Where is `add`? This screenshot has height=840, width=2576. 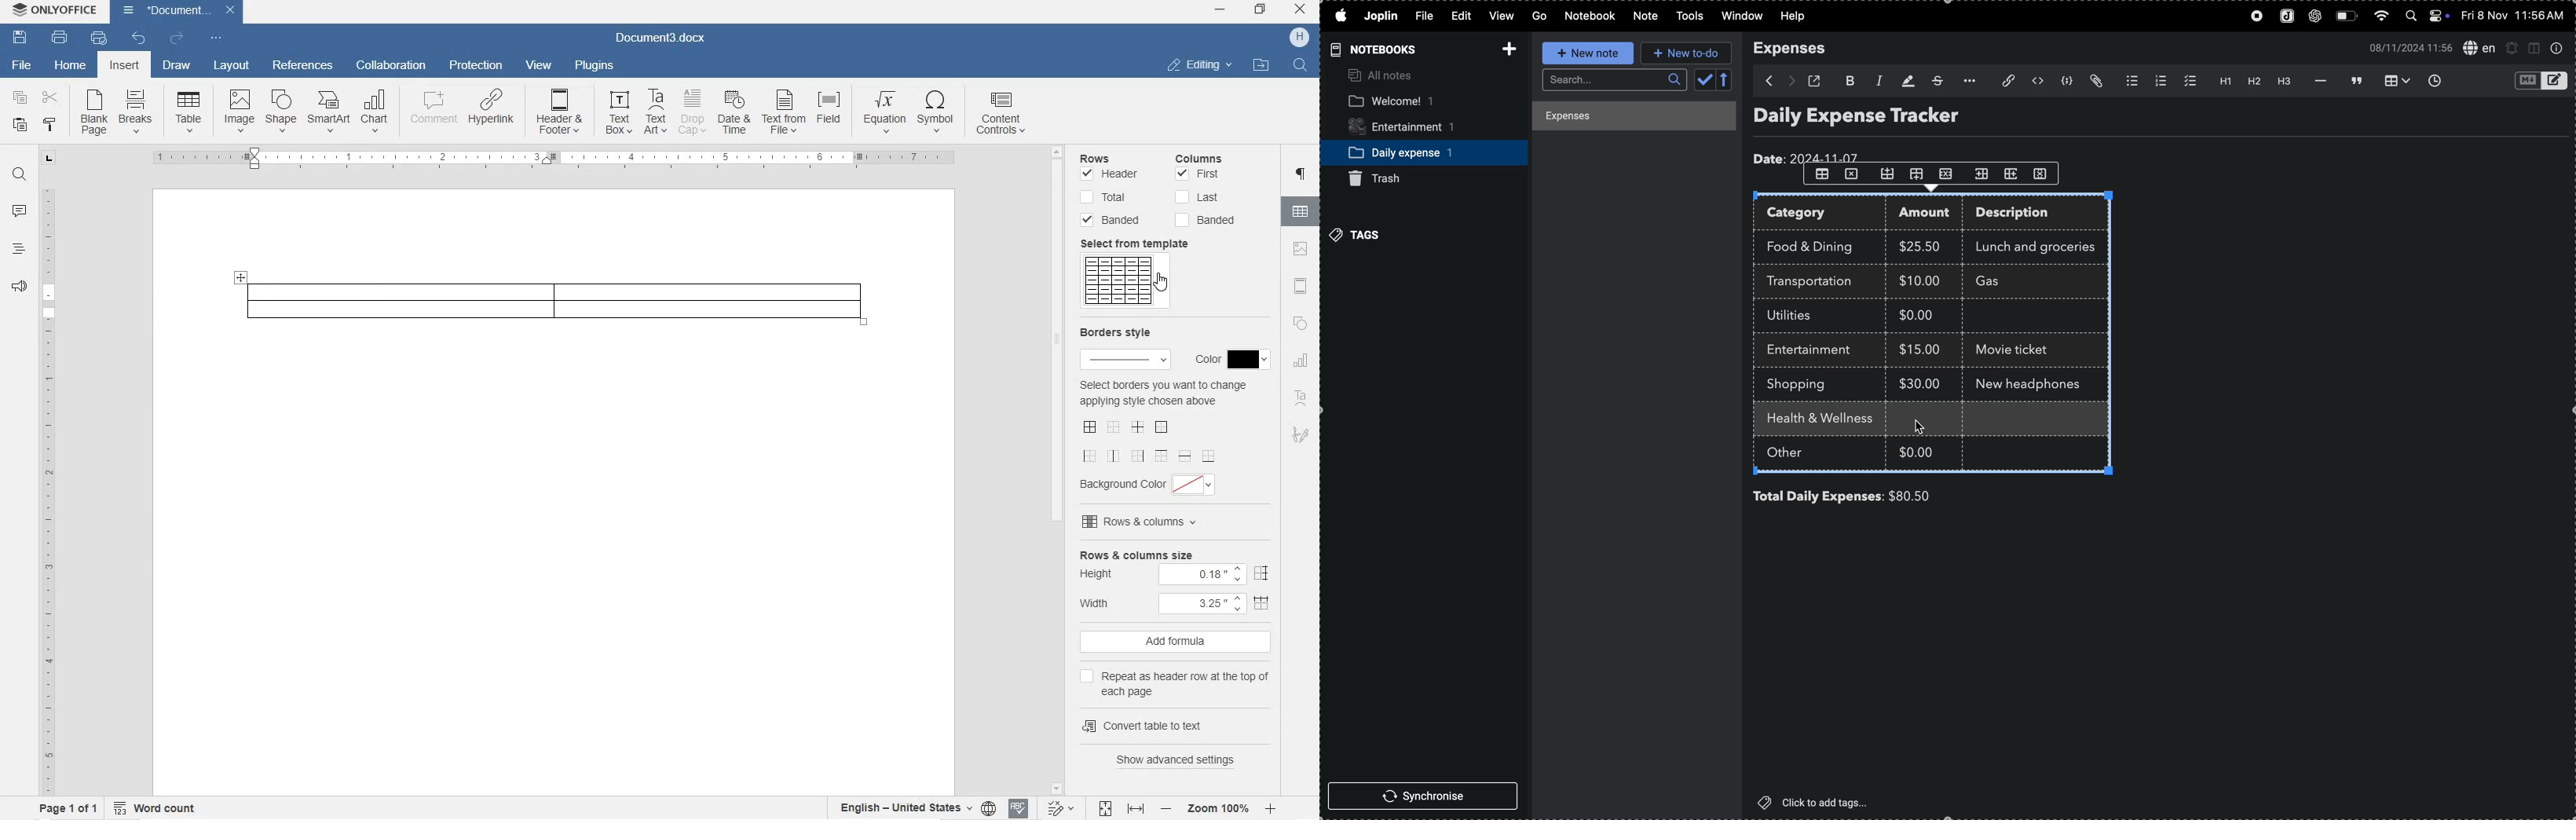 add is located at coordinates (1506, 46).